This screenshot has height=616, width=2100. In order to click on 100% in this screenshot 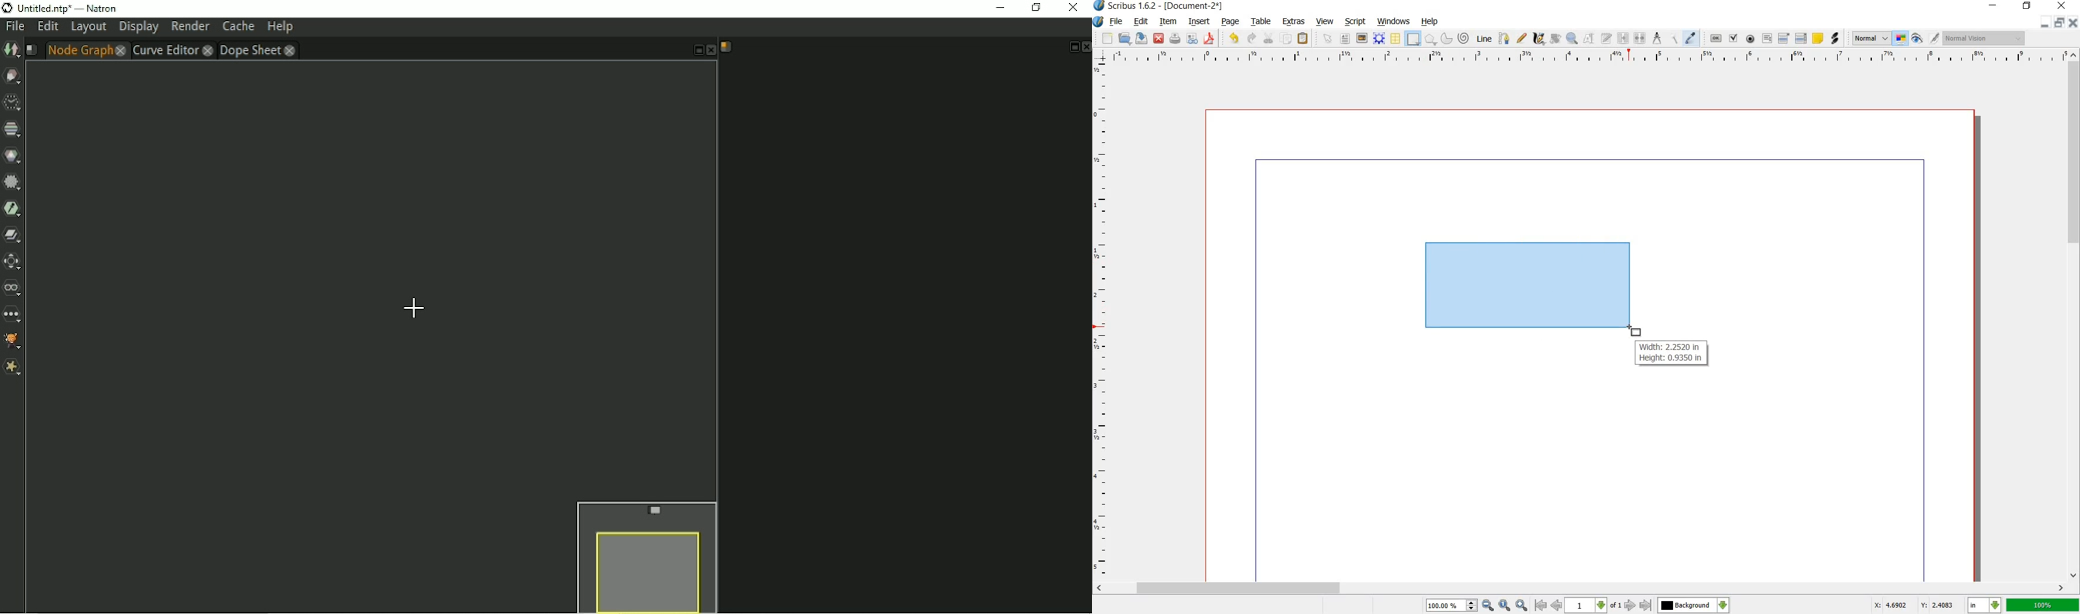, I will do `click(2042, 606)`.